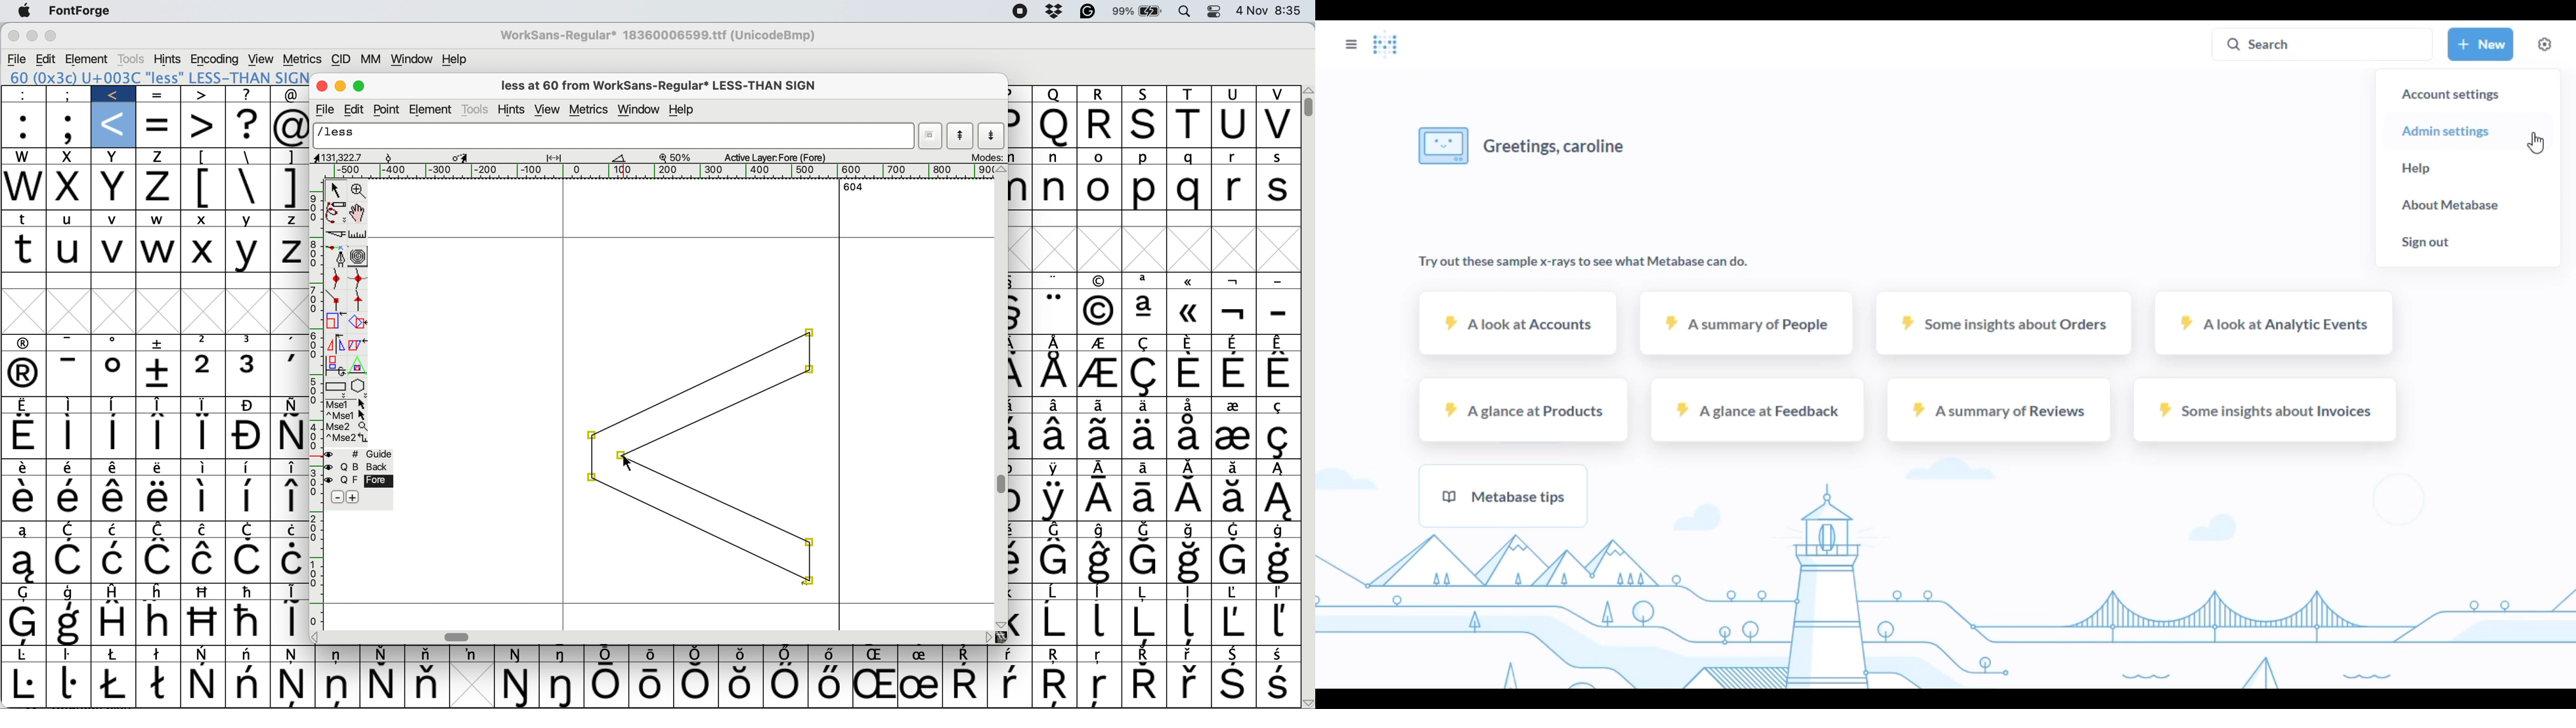  I want to click on cursor, so click(2537, 143).